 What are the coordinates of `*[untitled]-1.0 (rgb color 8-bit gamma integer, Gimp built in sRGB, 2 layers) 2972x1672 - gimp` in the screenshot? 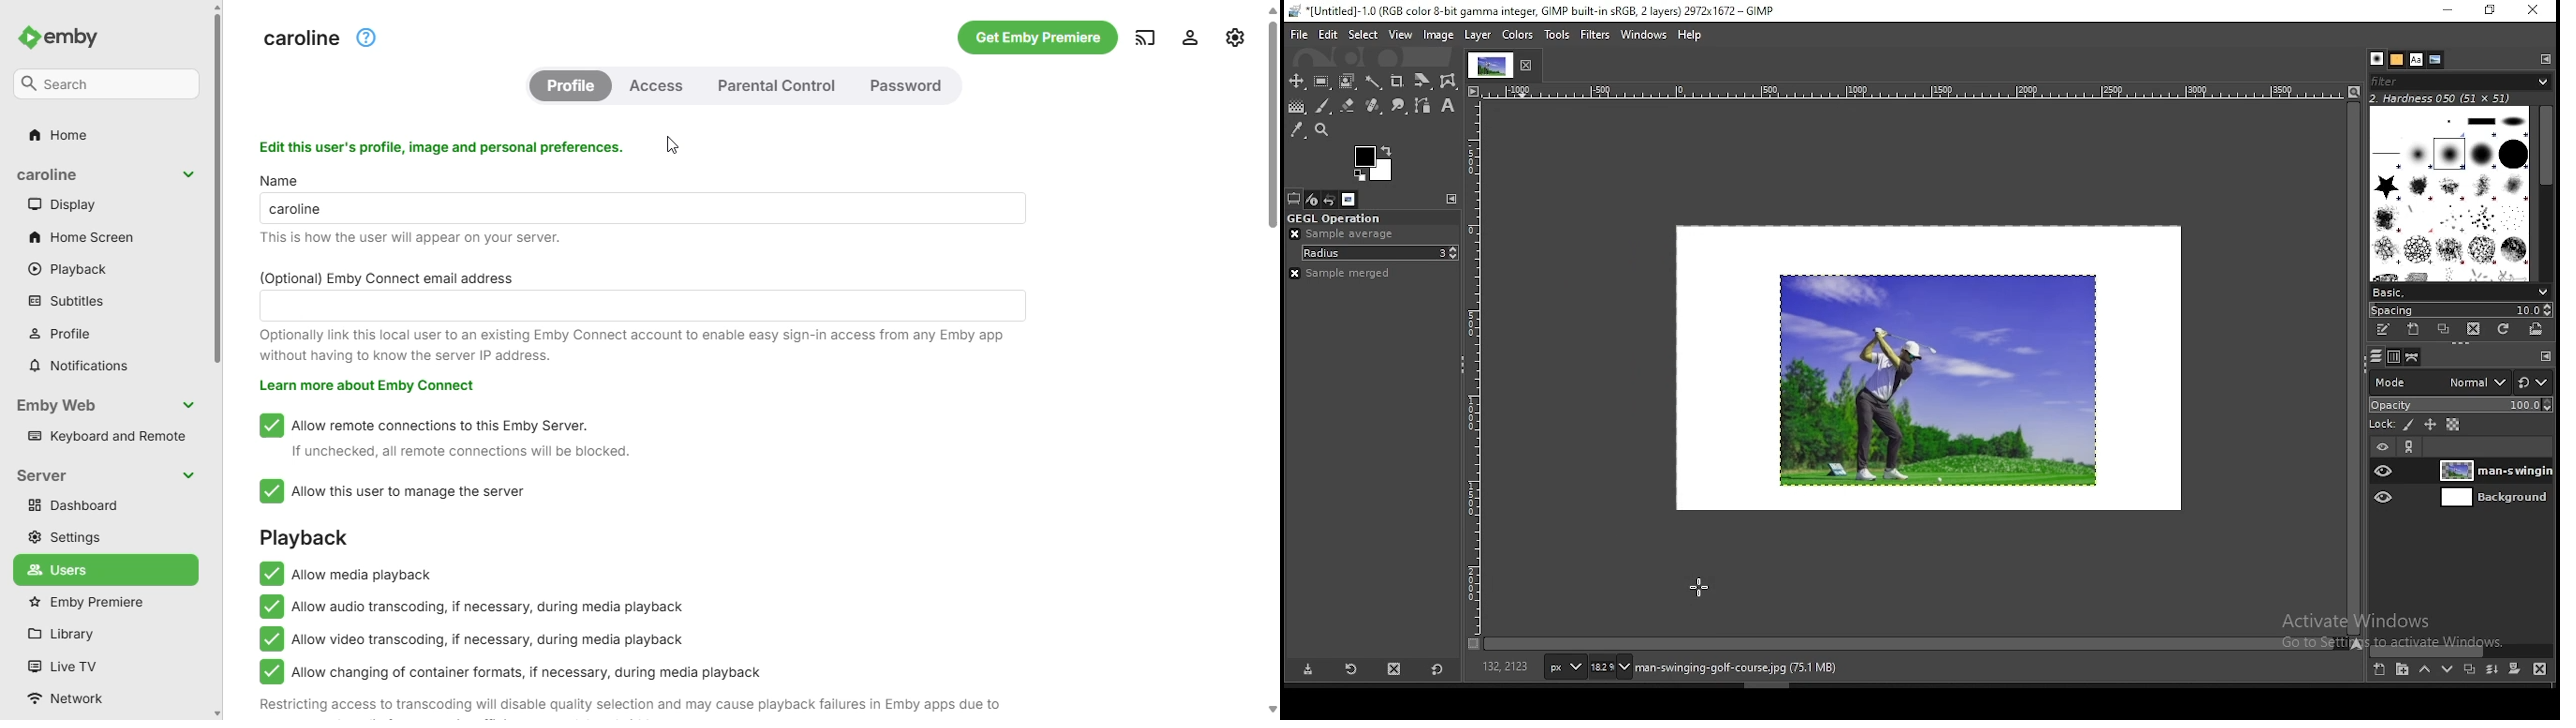 It's located at (1532, 12).